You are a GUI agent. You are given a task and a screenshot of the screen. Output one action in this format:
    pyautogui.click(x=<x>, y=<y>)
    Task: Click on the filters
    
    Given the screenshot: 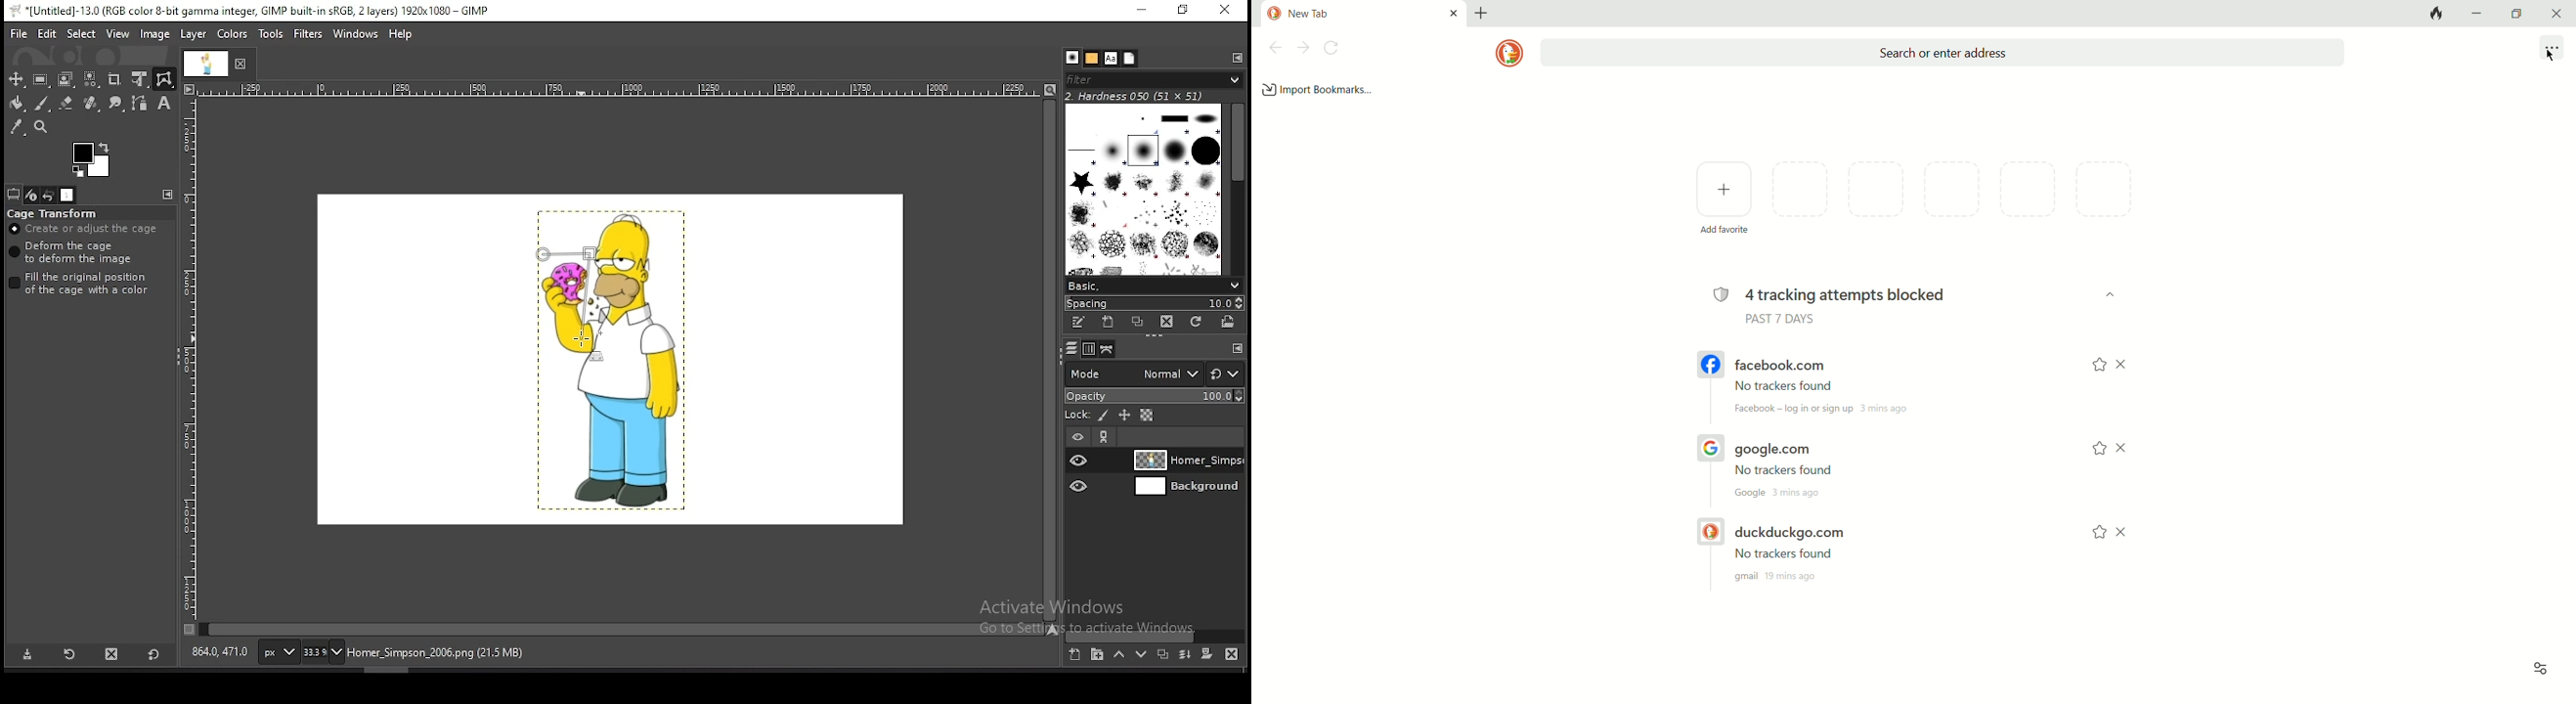 What is the action you would take?
    pyautogui.click(x=309, y=34)
    